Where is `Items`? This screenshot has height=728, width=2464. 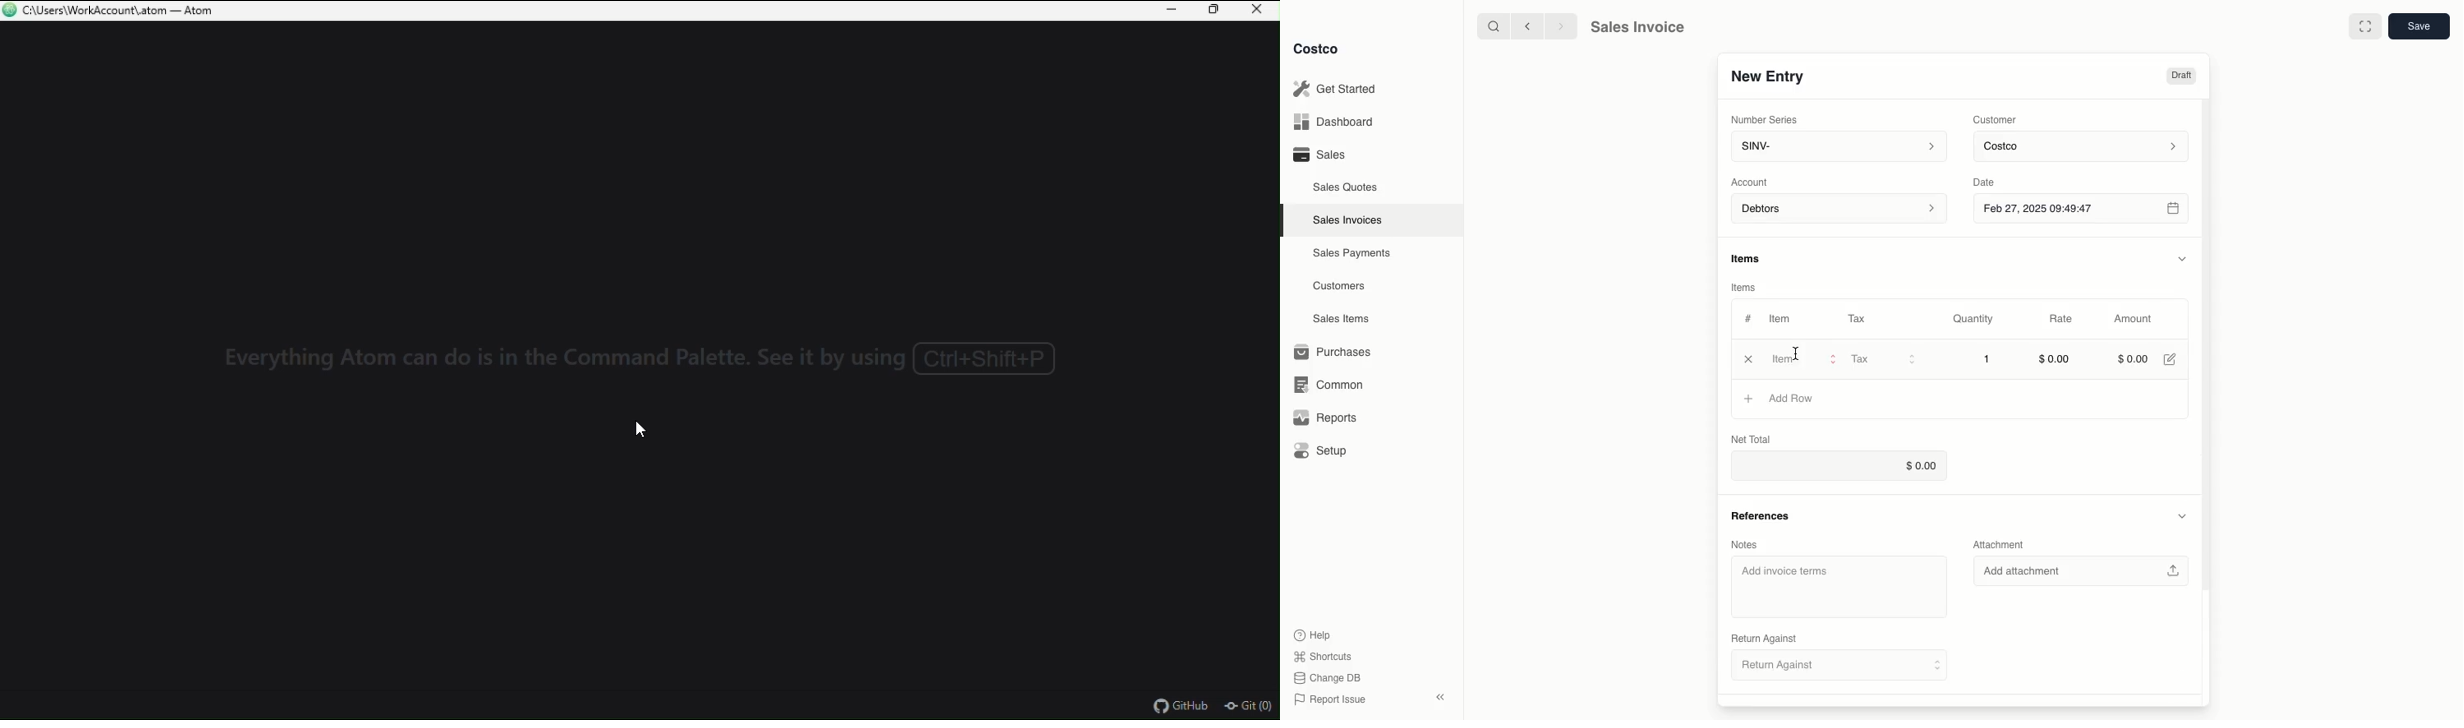 Items is located at coordinates (1747, 288).